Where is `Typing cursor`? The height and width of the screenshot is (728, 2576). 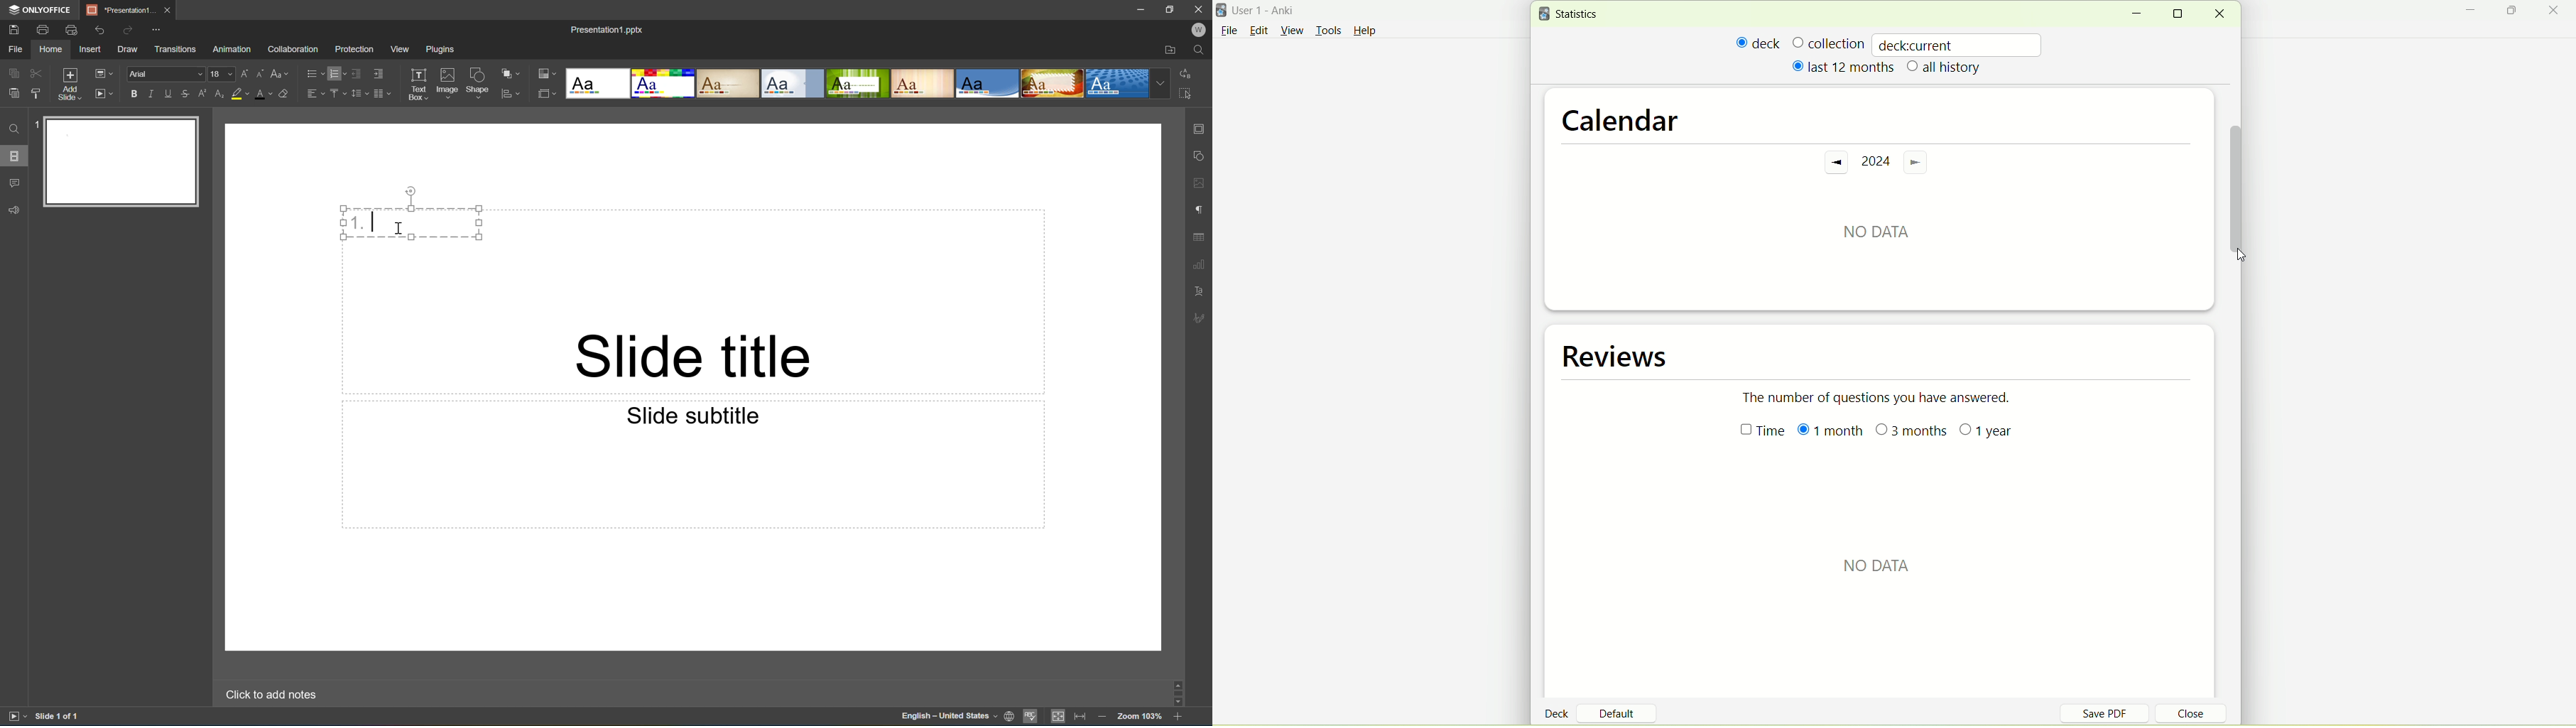 Typing cursor is located at coordinates (375, 221).